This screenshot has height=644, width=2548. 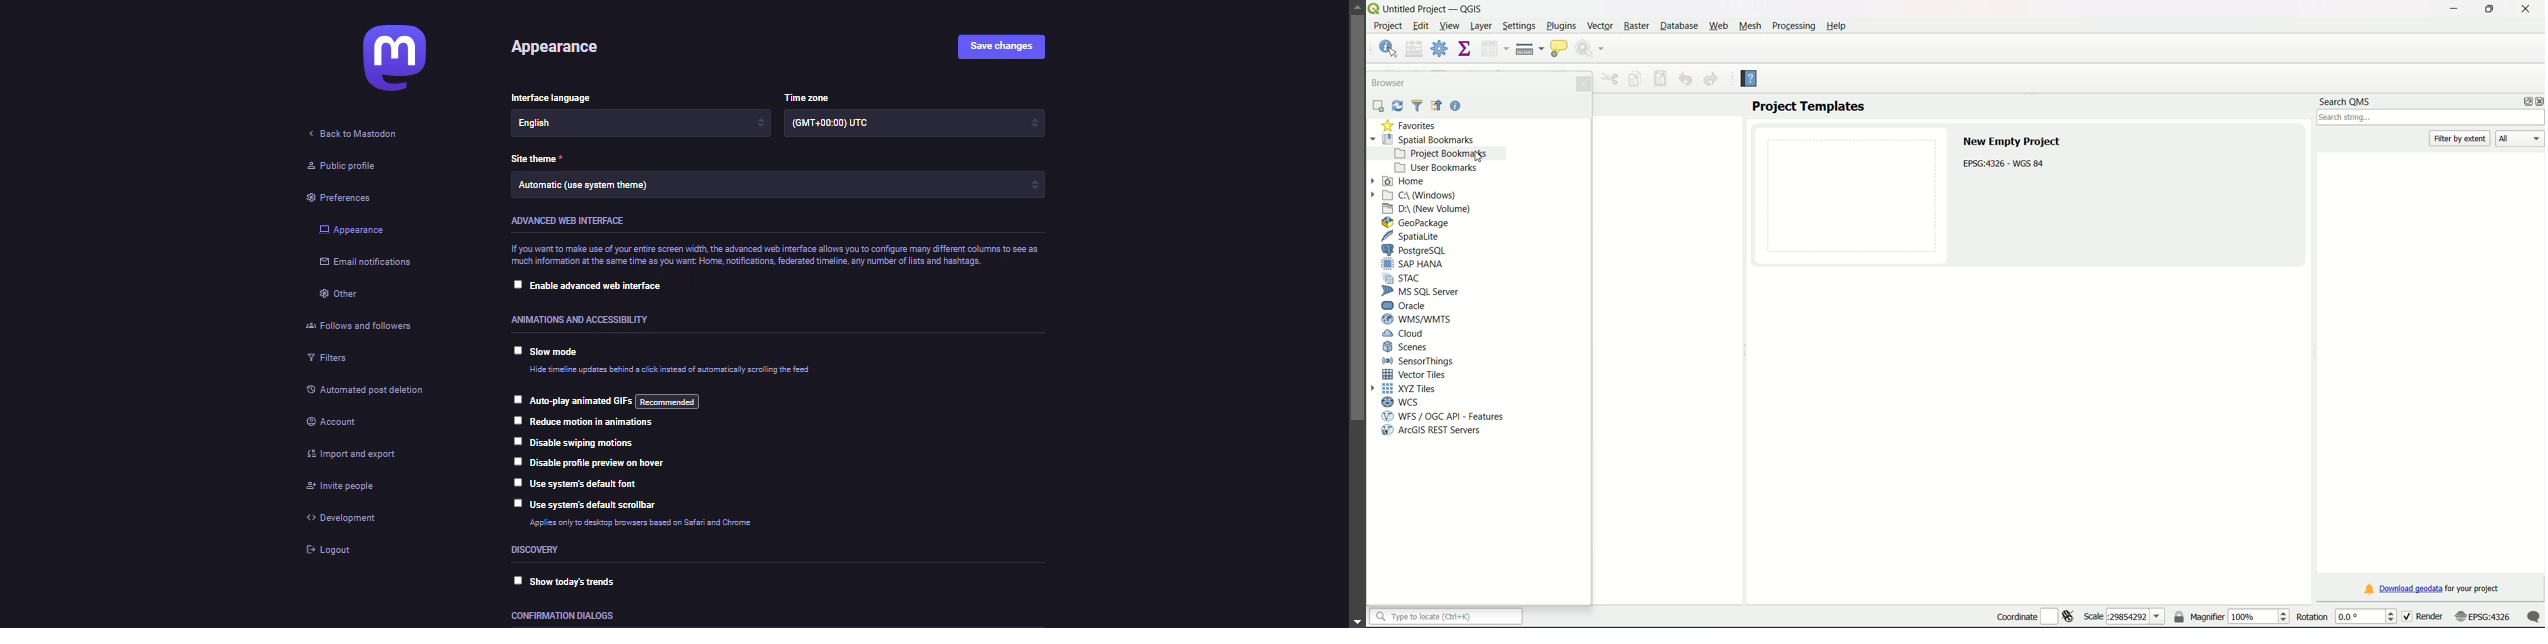 I want to click on click to select, so click(x=512, y=349).